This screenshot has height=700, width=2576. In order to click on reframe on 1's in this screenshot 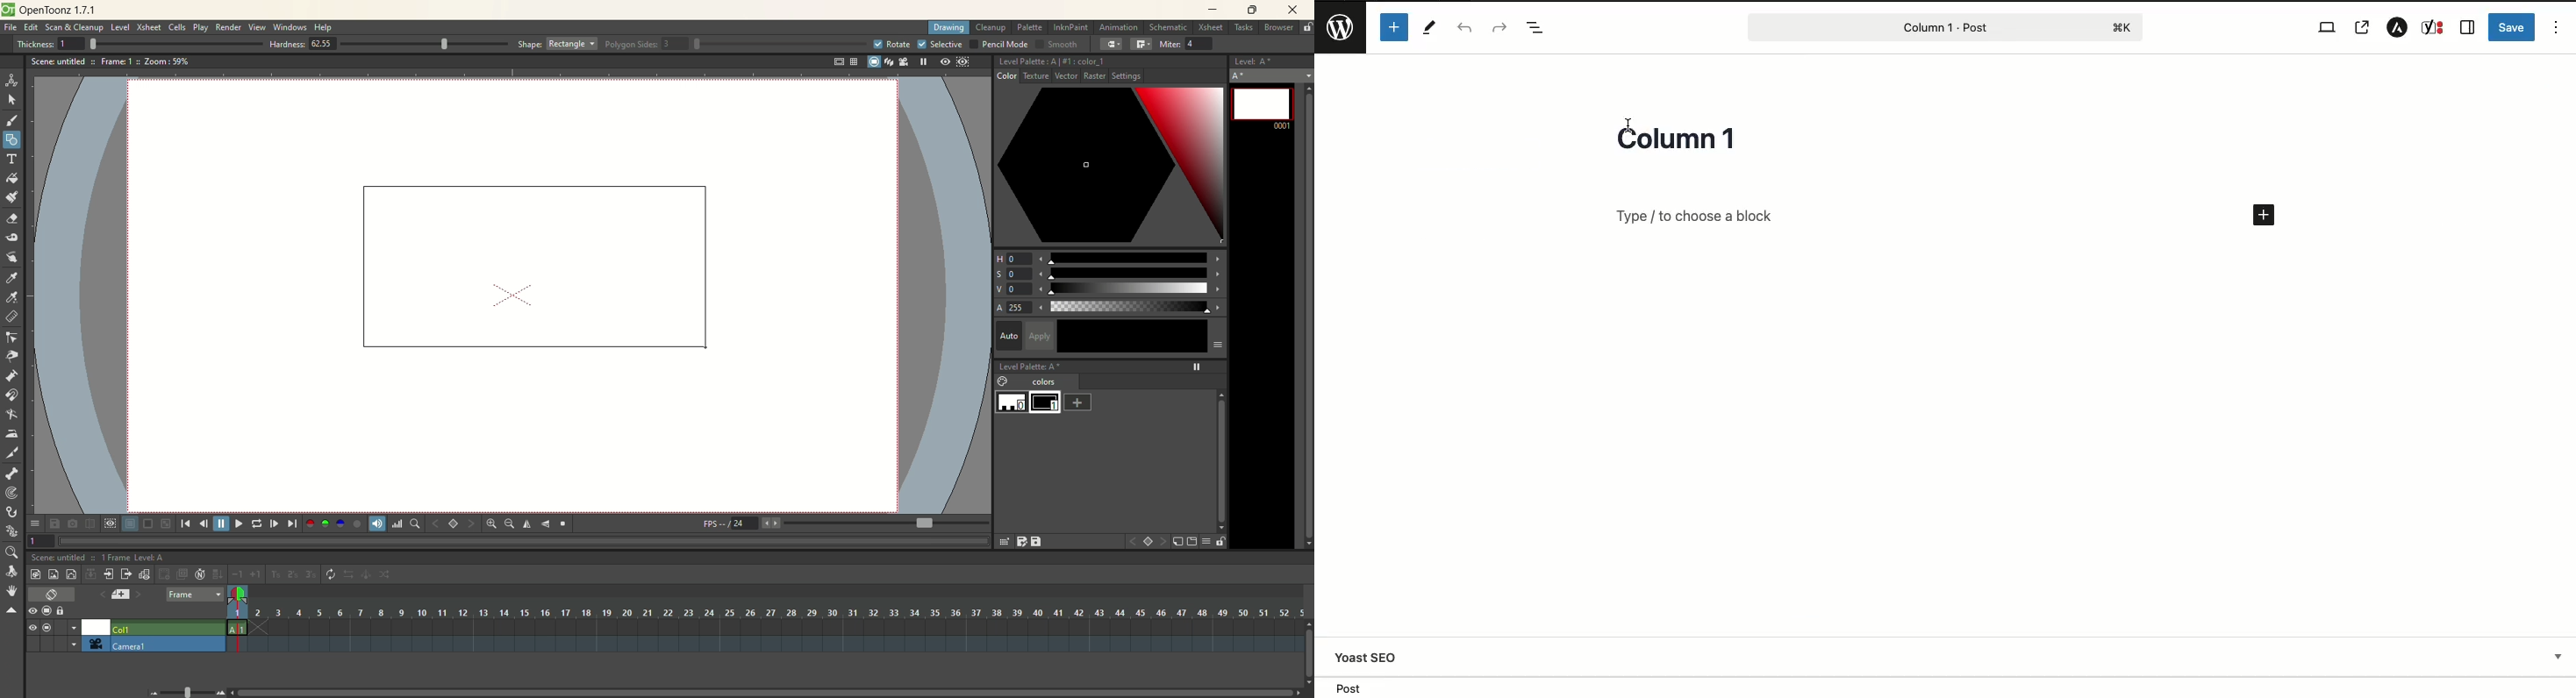, I will do `click(276, 574)`.